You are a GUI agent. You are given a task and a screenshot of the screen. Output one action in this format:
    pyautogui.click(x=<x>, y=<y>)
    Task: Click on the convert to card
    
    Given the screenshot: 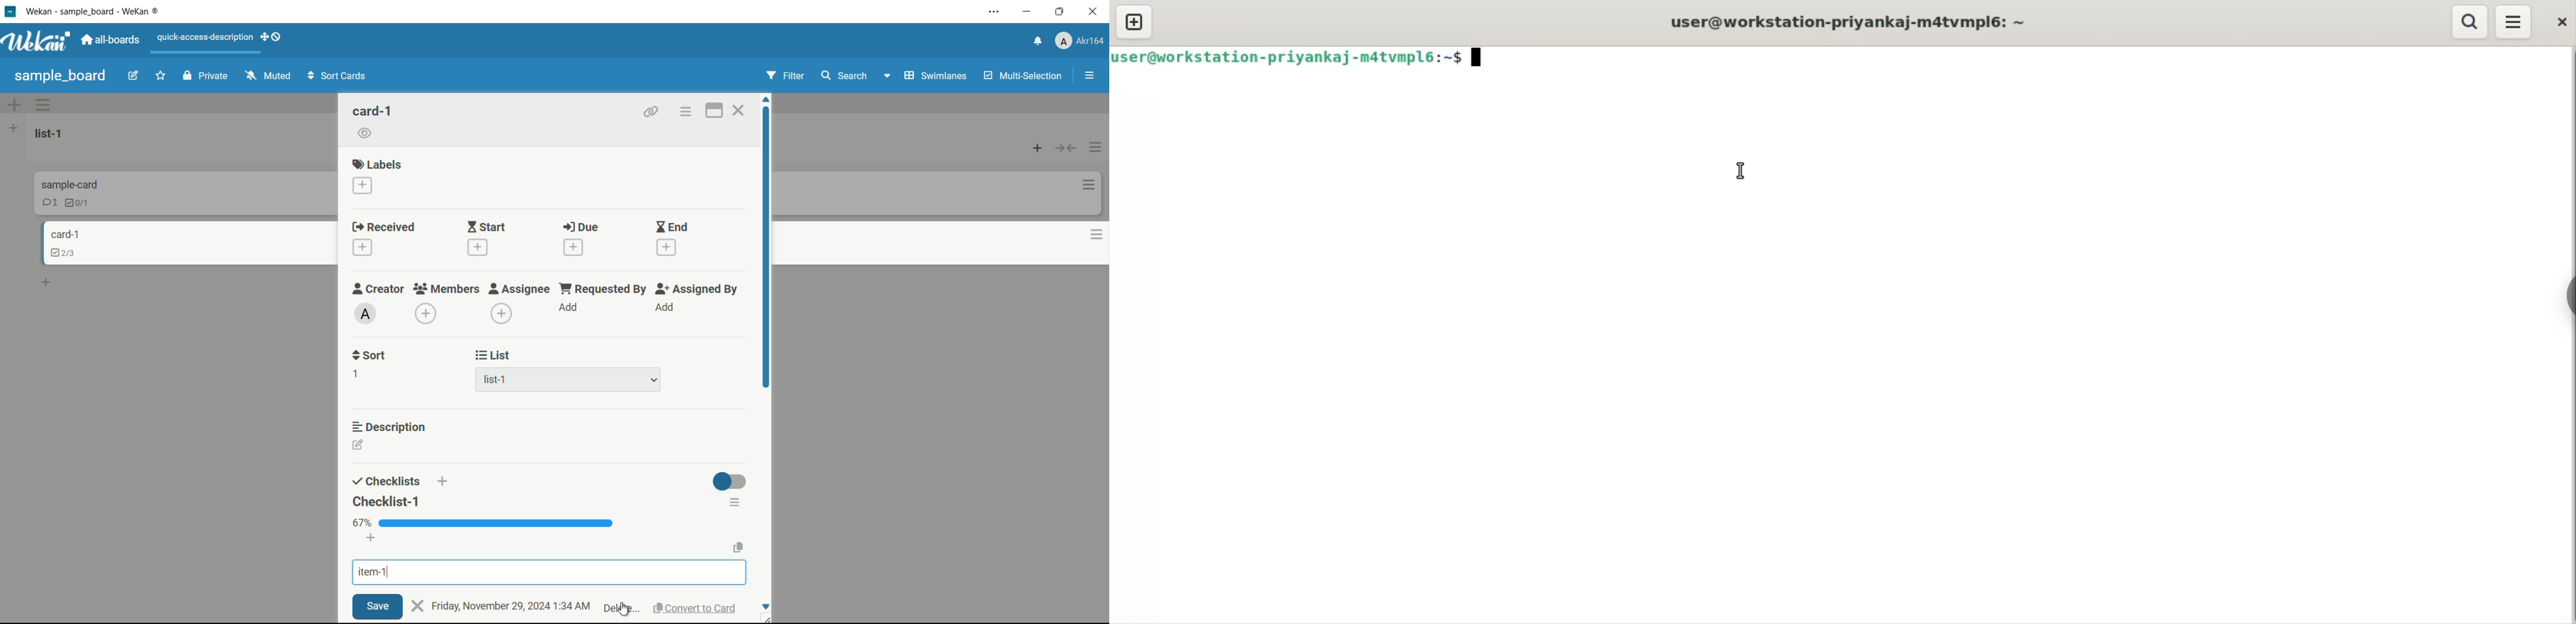 What is the action you would take?
    pyautogui.click(x=695, y=607)
    